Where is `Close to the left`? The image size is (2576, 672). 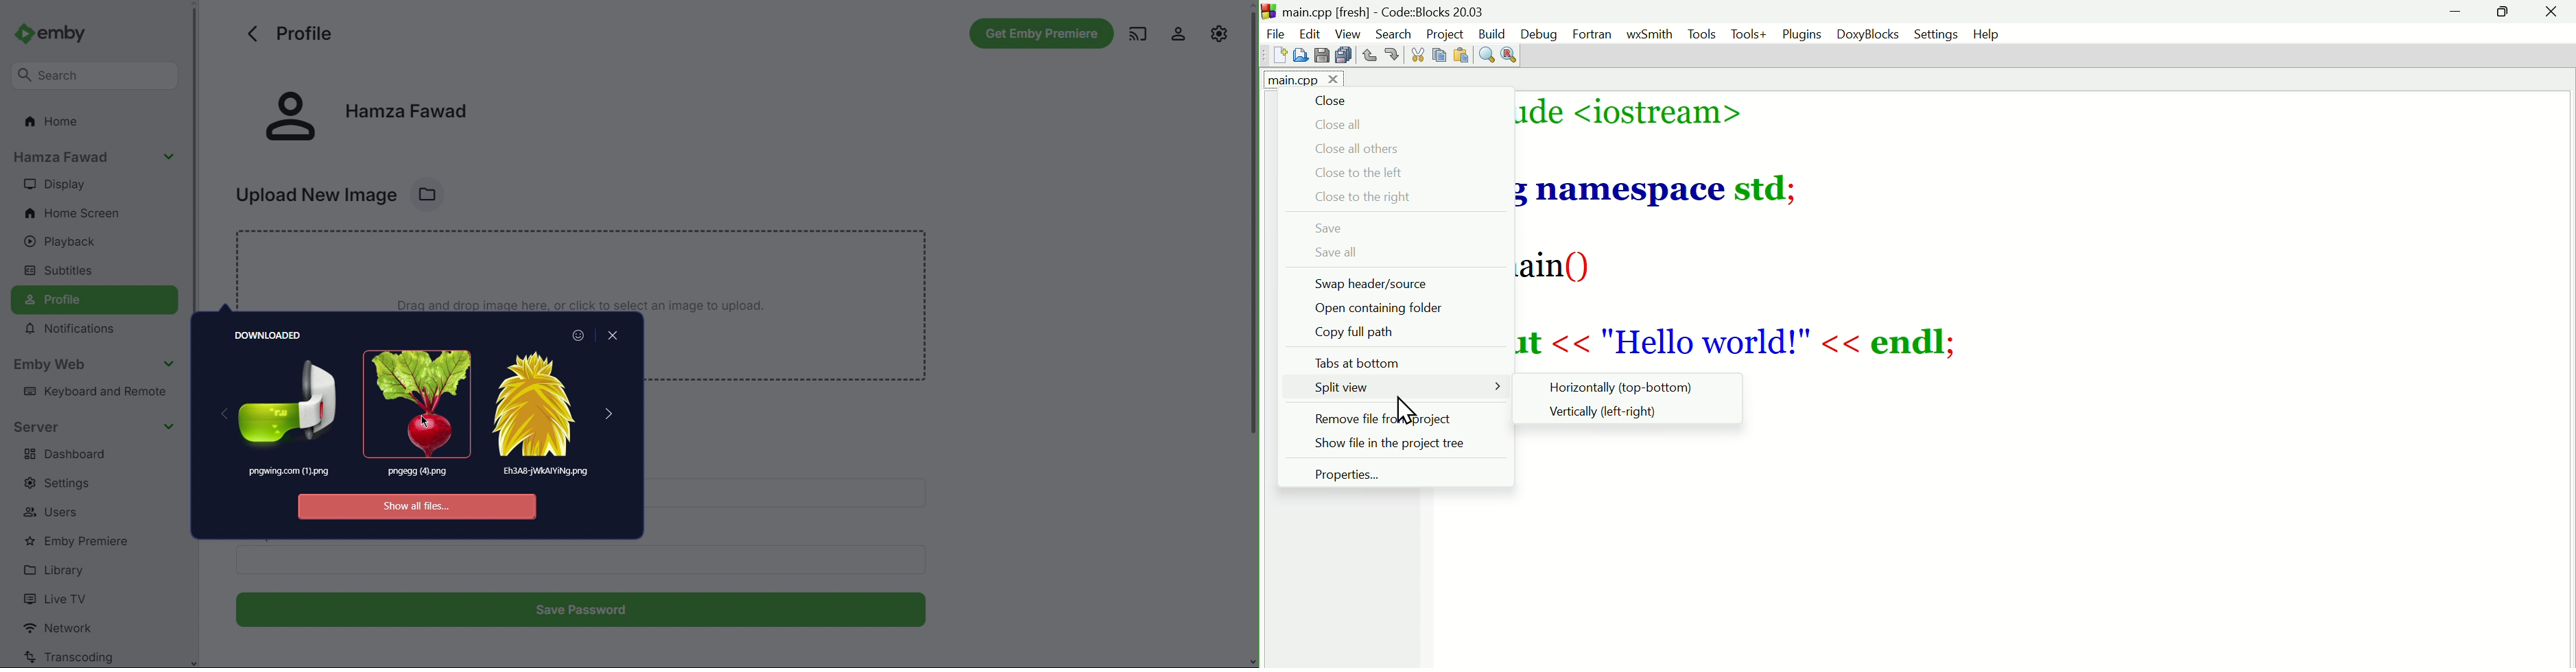 Close to the left is located at coordinates (1364, 172).